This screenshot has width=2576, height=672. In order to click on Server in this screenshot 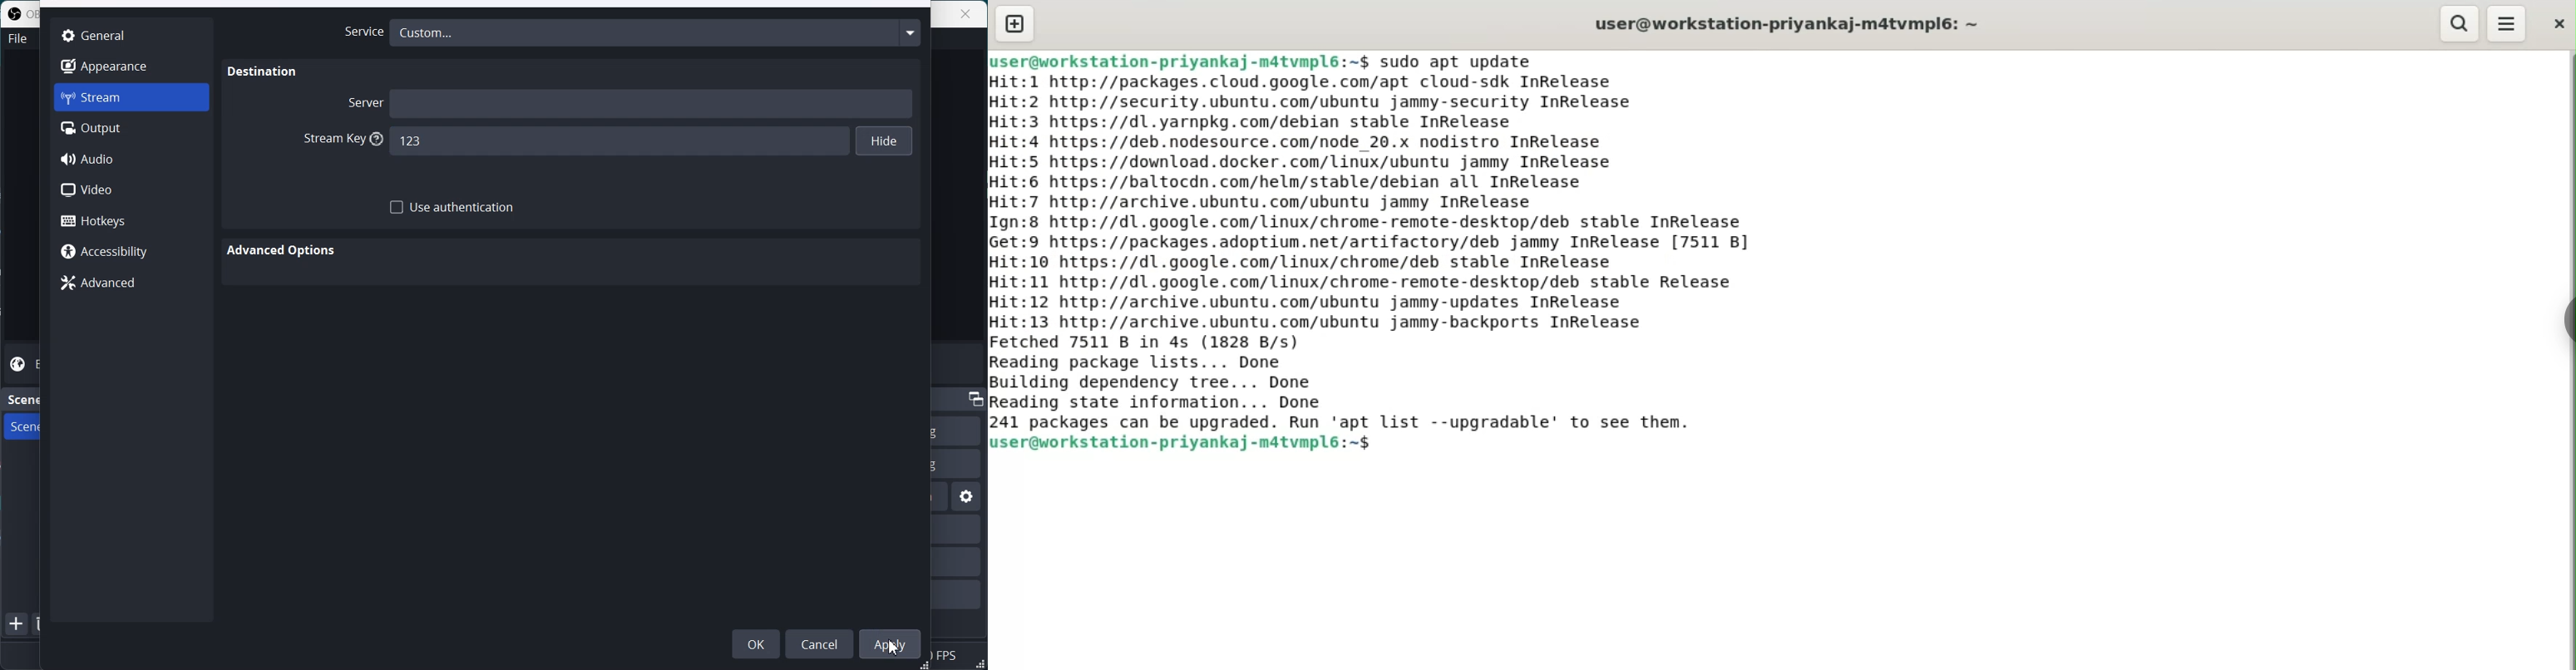, I will do `click(363, 102)`.